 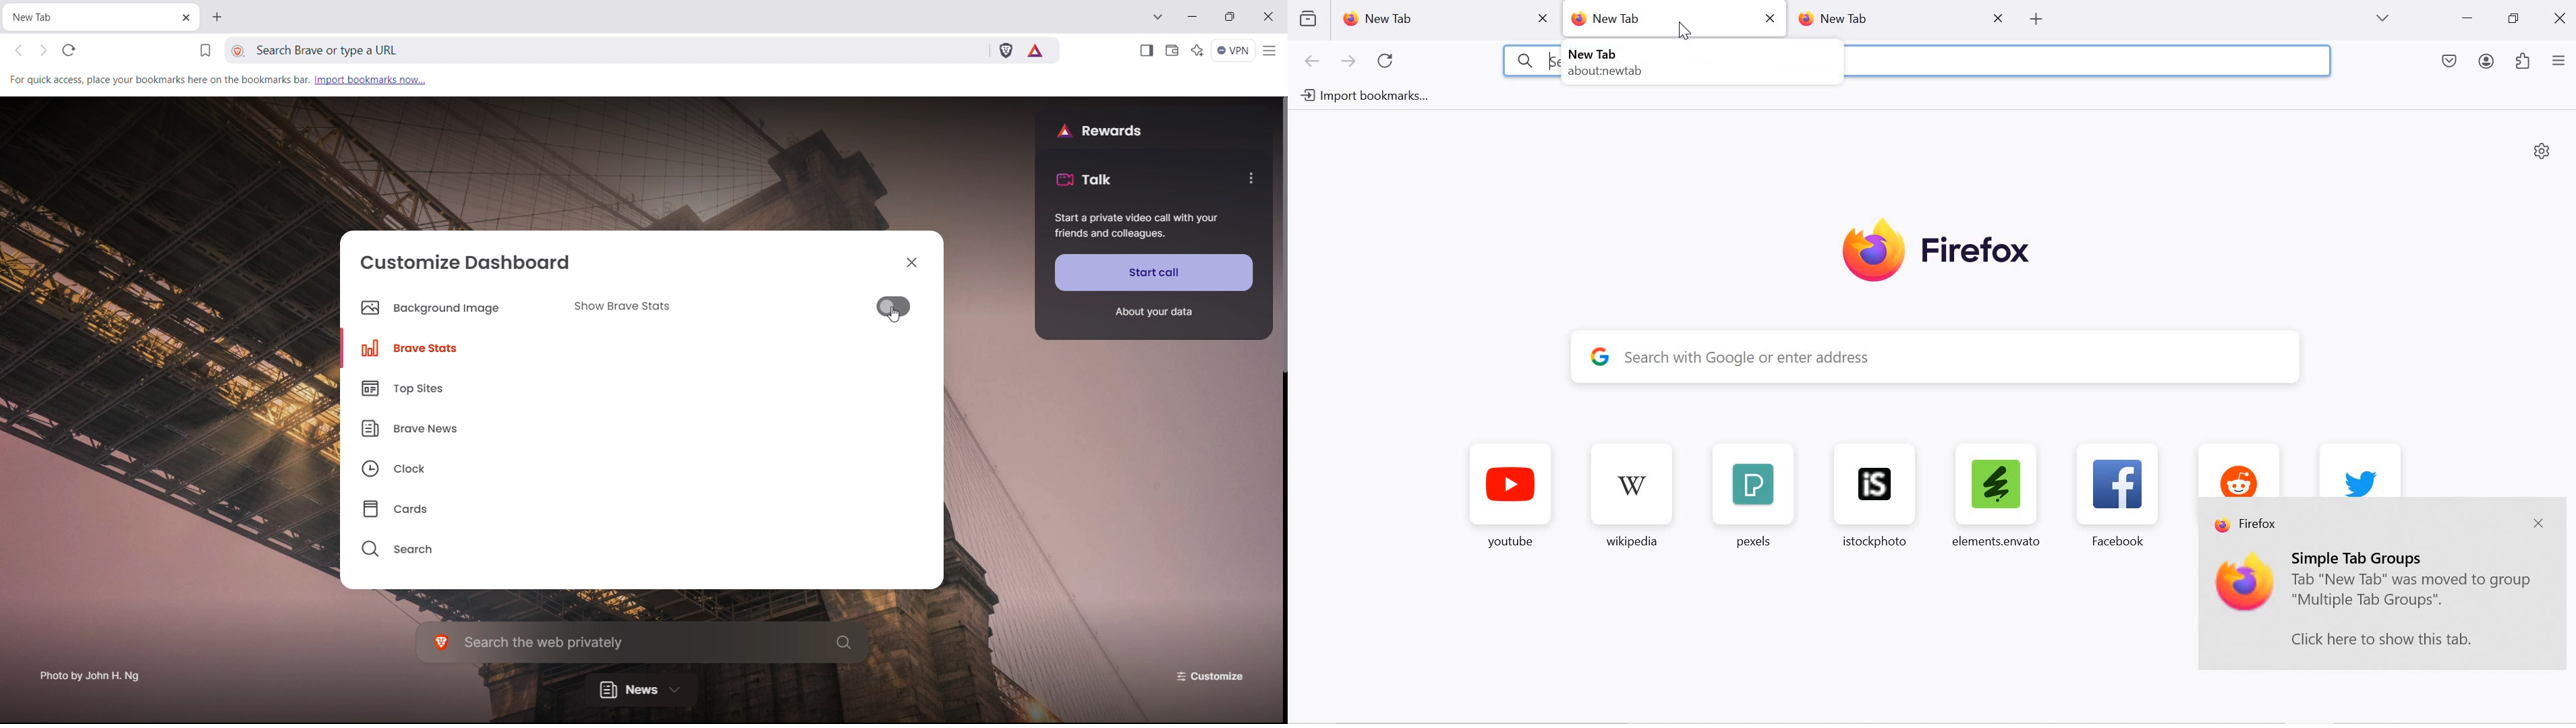 I want to click on y Search with Google or enter address, so click(x=1948, y=357).